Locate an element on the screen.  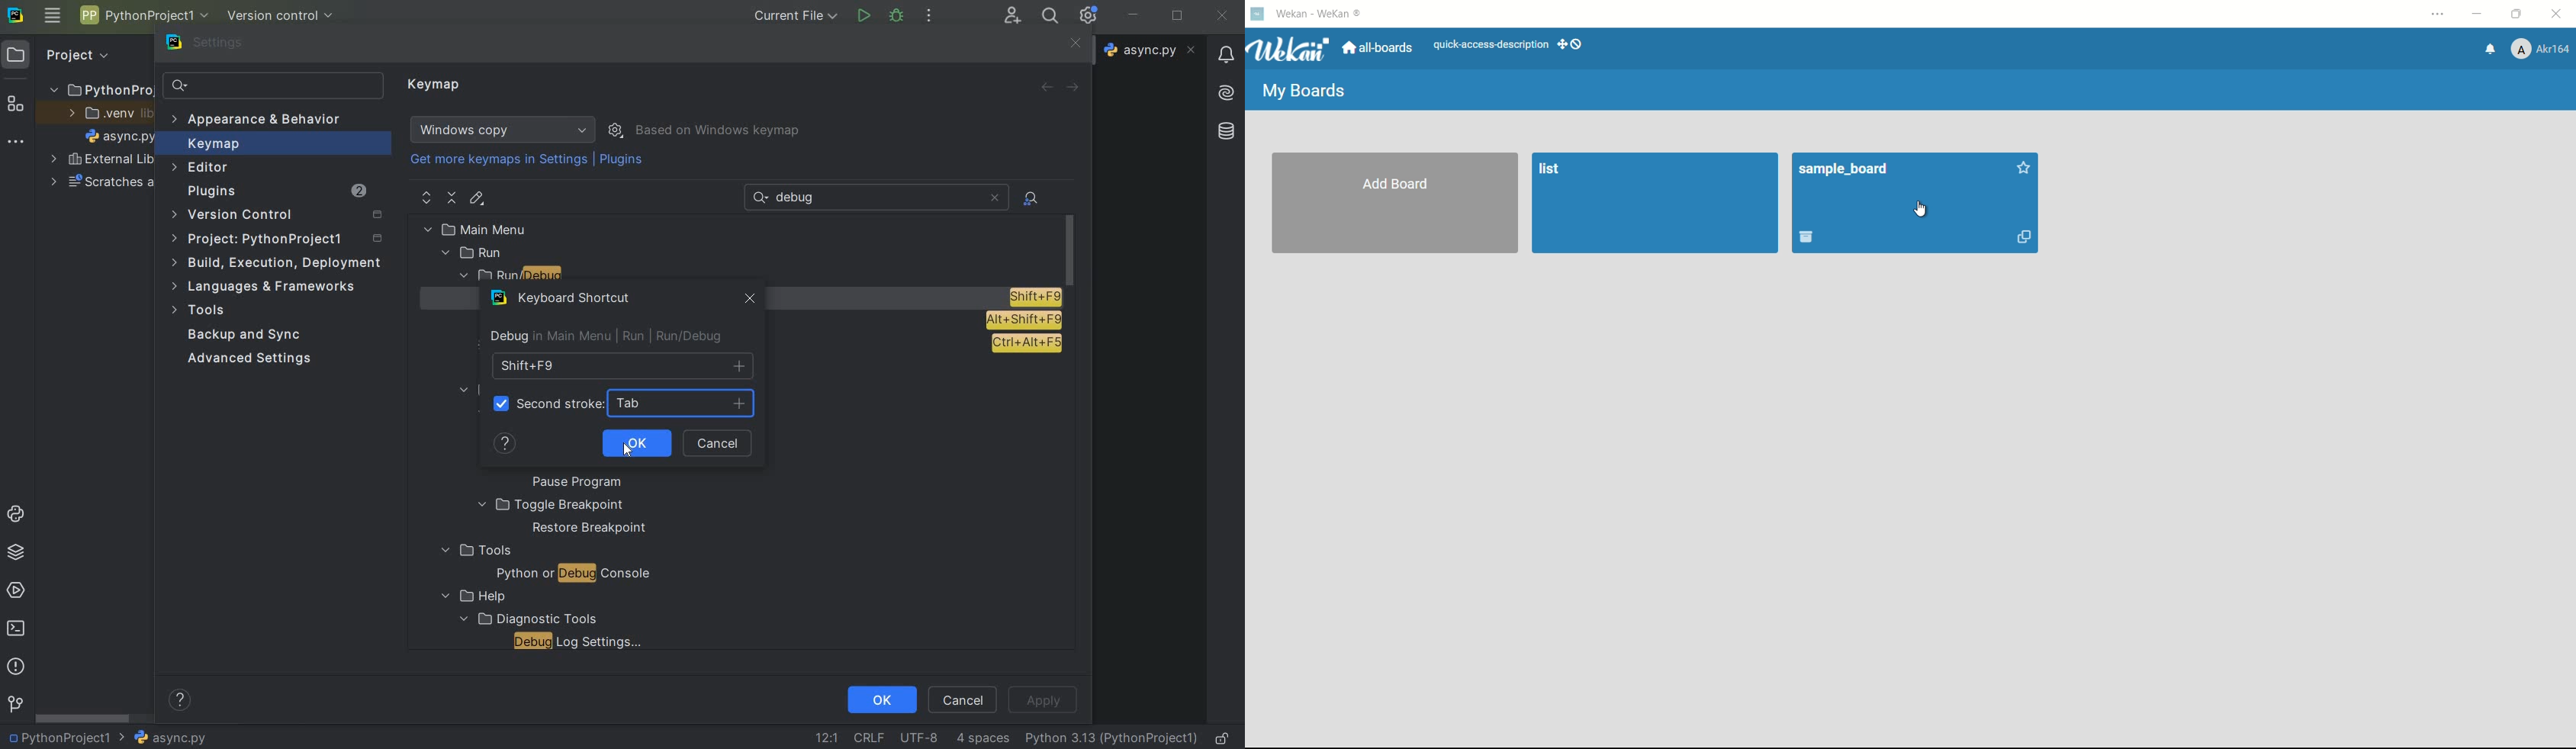
forward is located at coordinates (1076, 88).